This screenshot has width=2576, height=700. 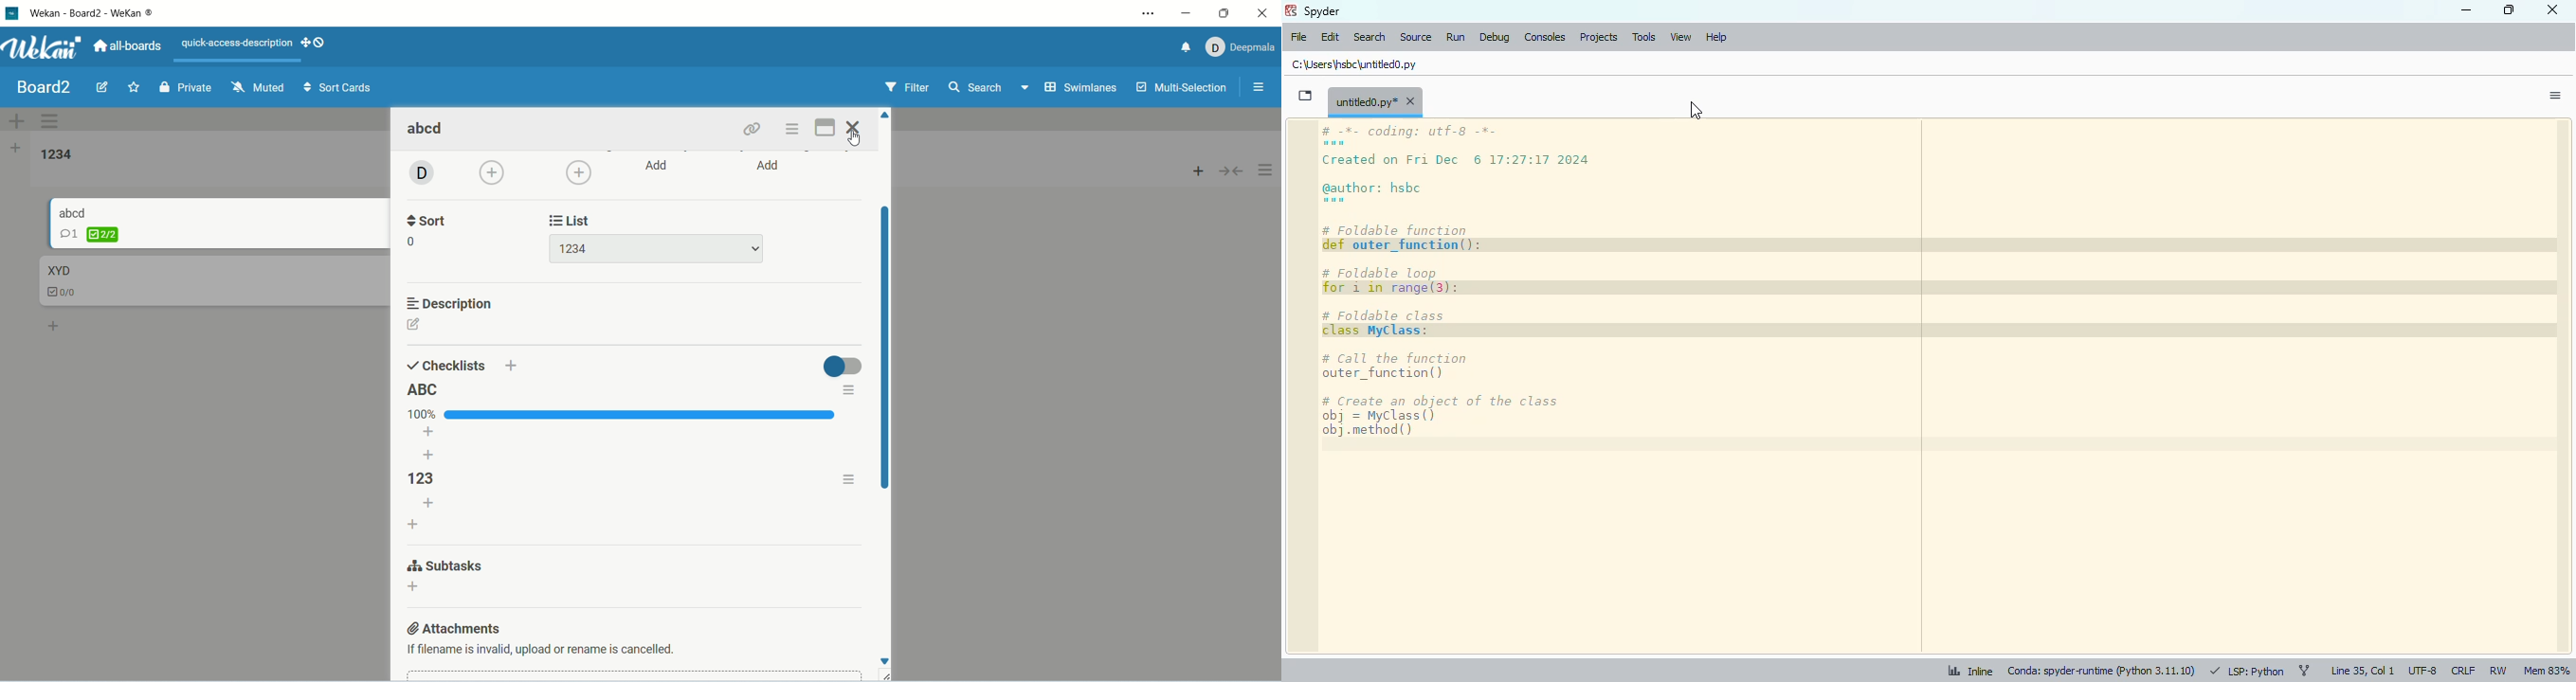 What do you see at coordinates (426, 390) in the screenshot?
I see `list title` at bounding box center [426, 390].